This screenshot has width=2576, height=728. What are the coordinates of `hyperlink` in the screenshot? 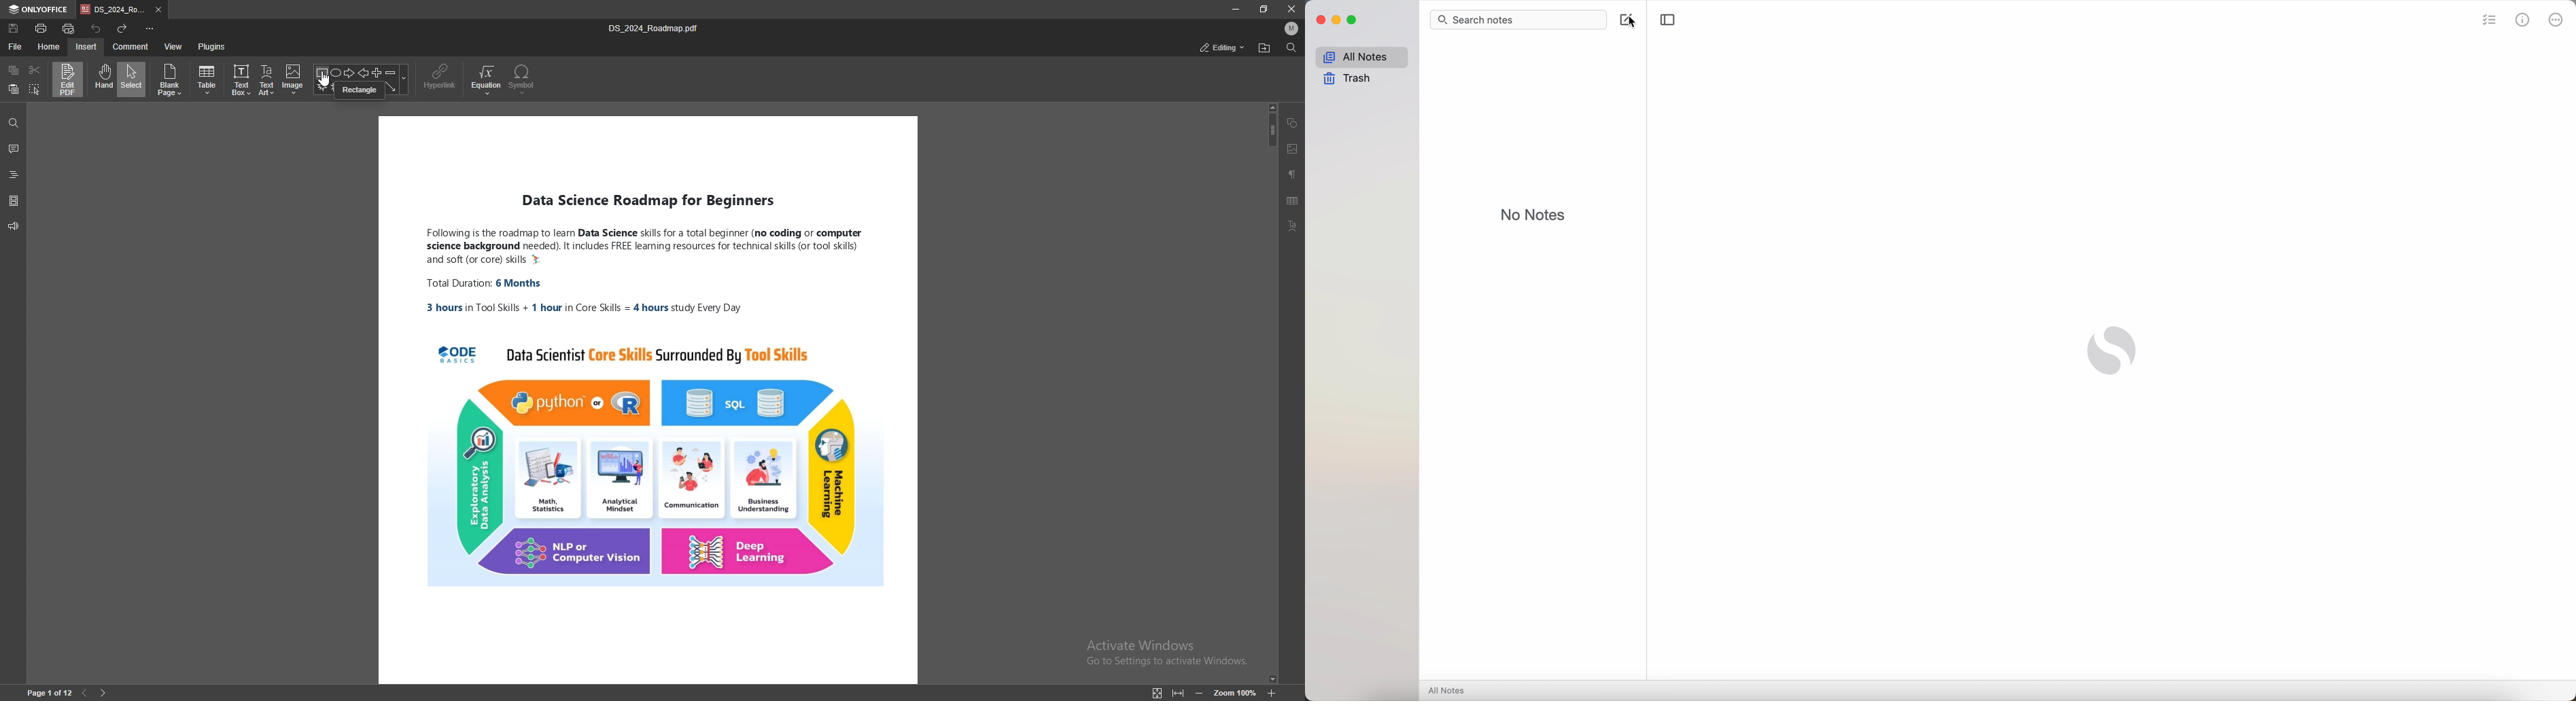 It's located at (442, 77).